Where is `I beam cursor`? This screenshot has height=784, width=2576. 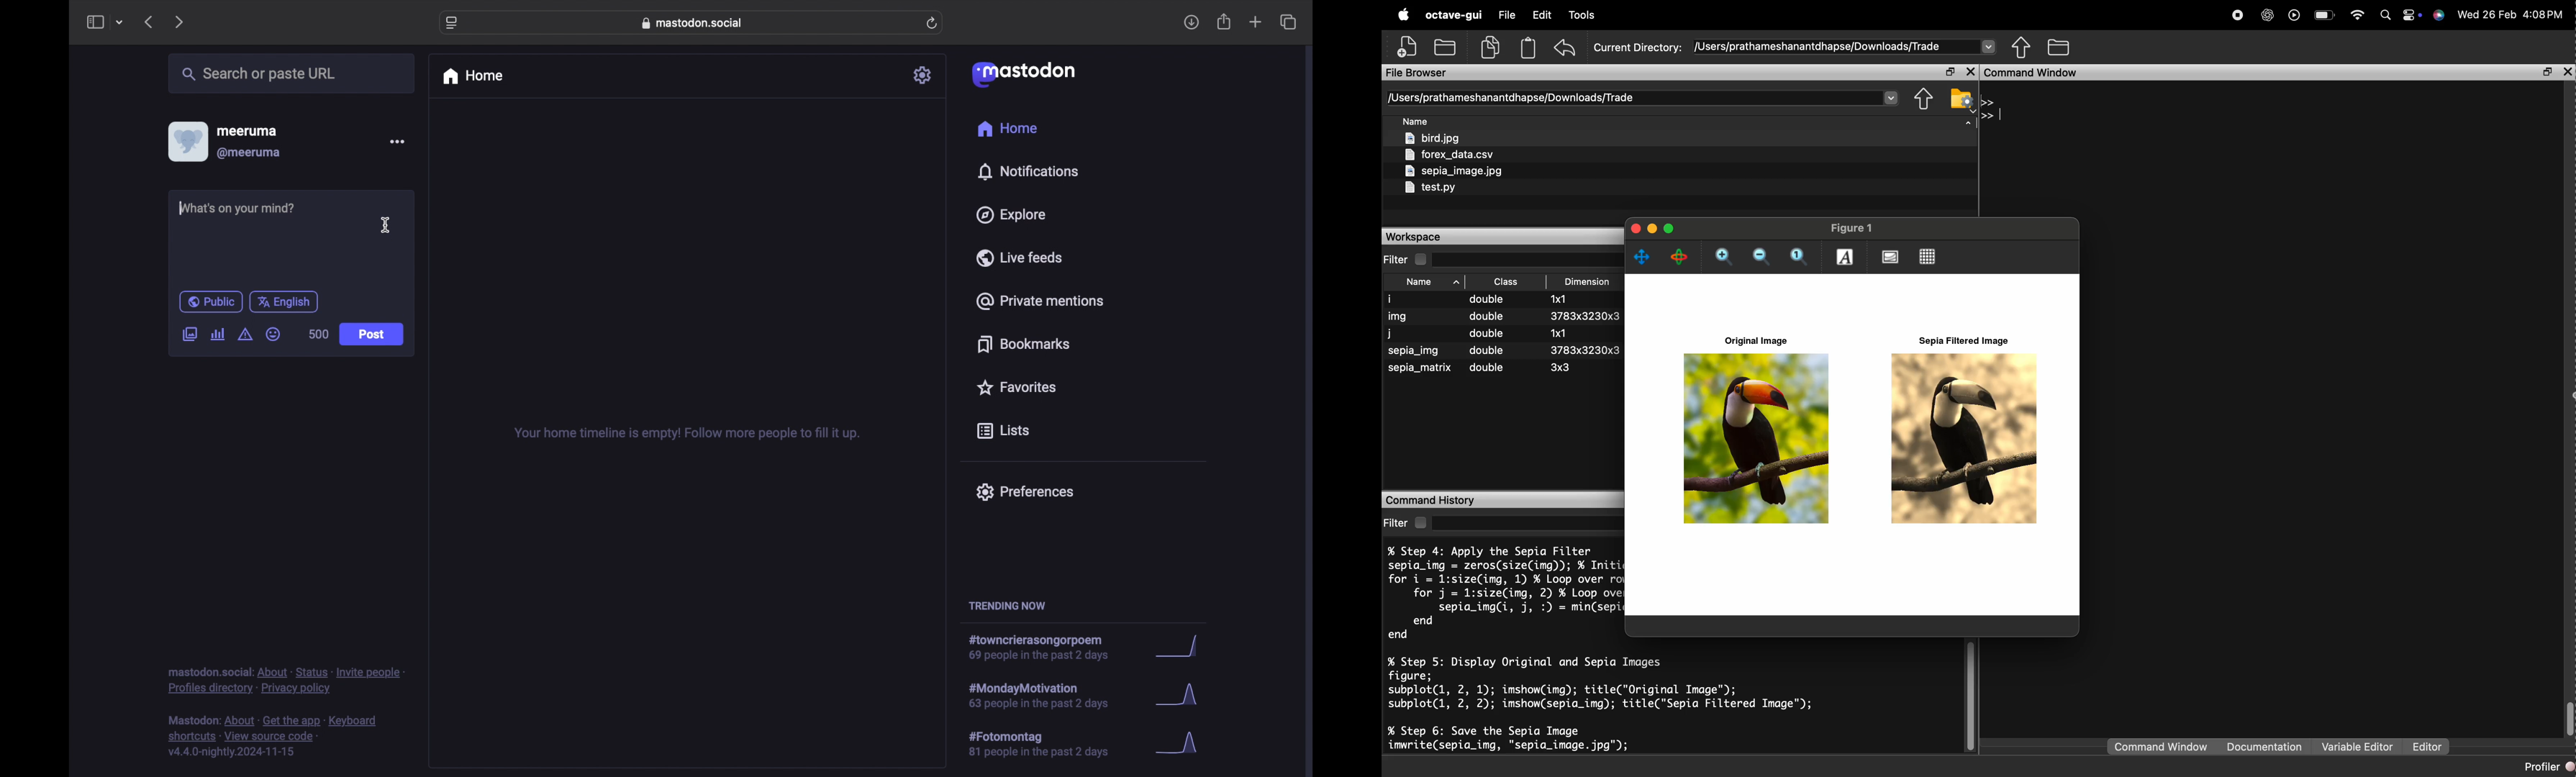 I beam cursor is located at coordinates (386, 226).